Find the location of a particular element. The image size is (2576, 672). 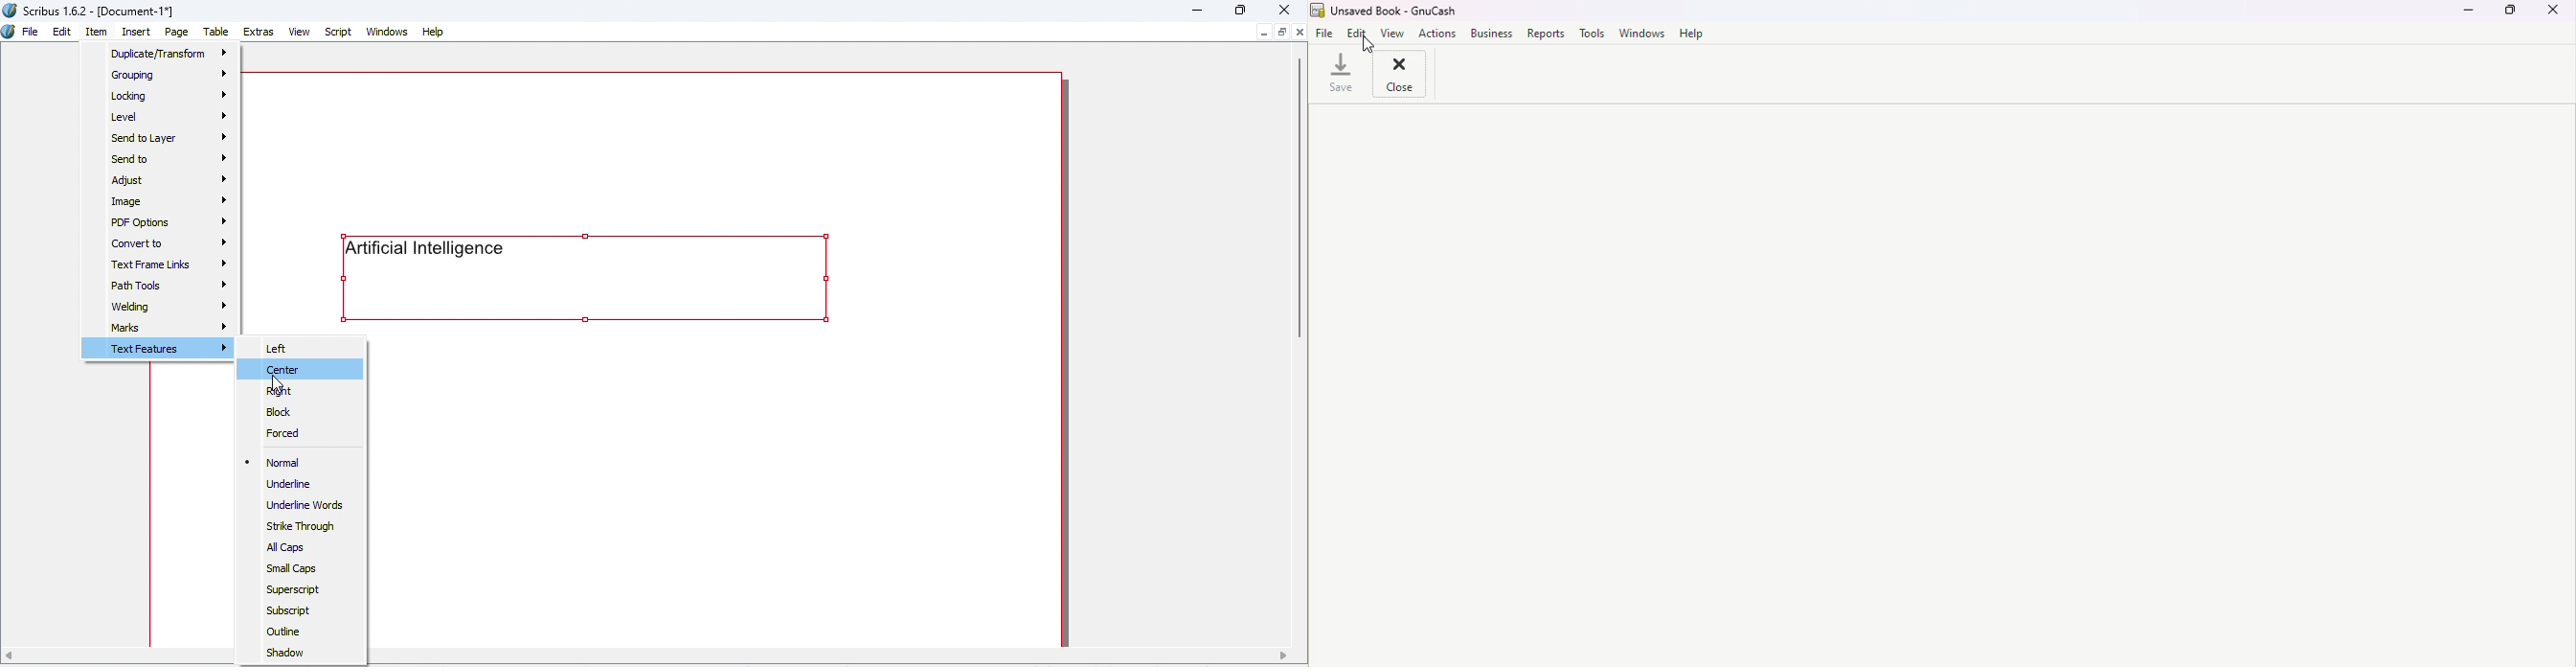

Normal is located at coordinates (280, 463).